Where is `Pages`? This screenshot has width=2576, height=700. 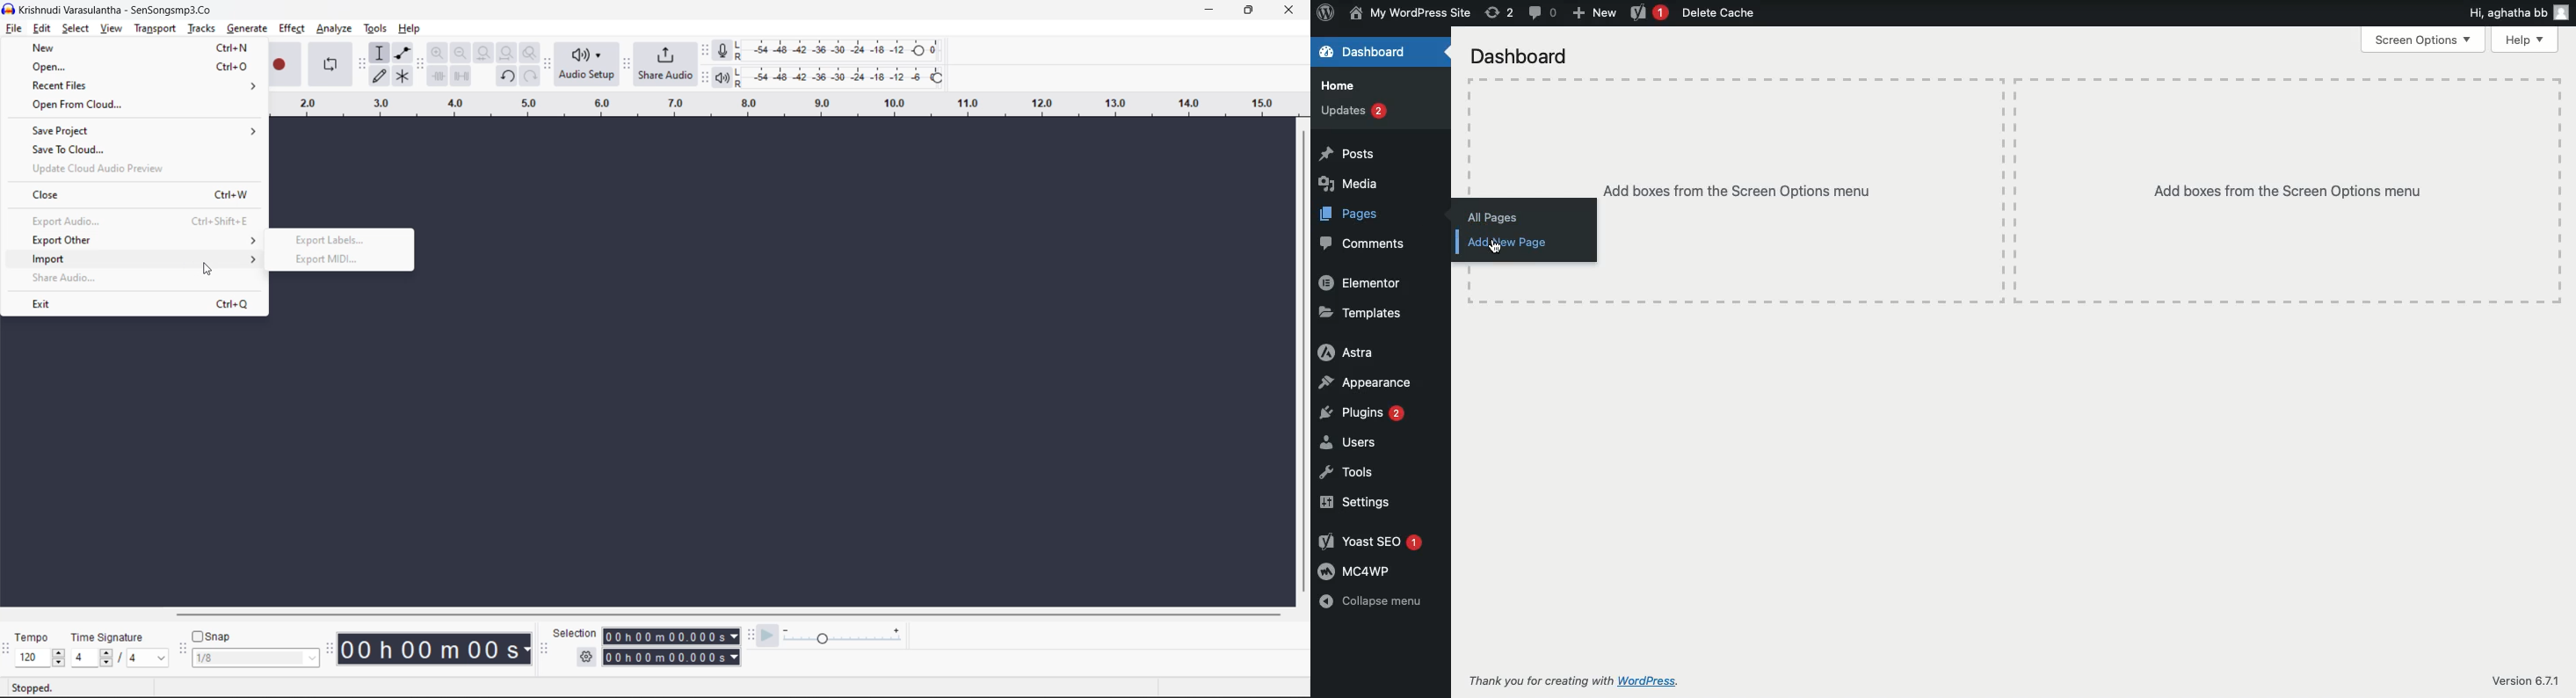 Pages is located at coordinates (1352, 213).